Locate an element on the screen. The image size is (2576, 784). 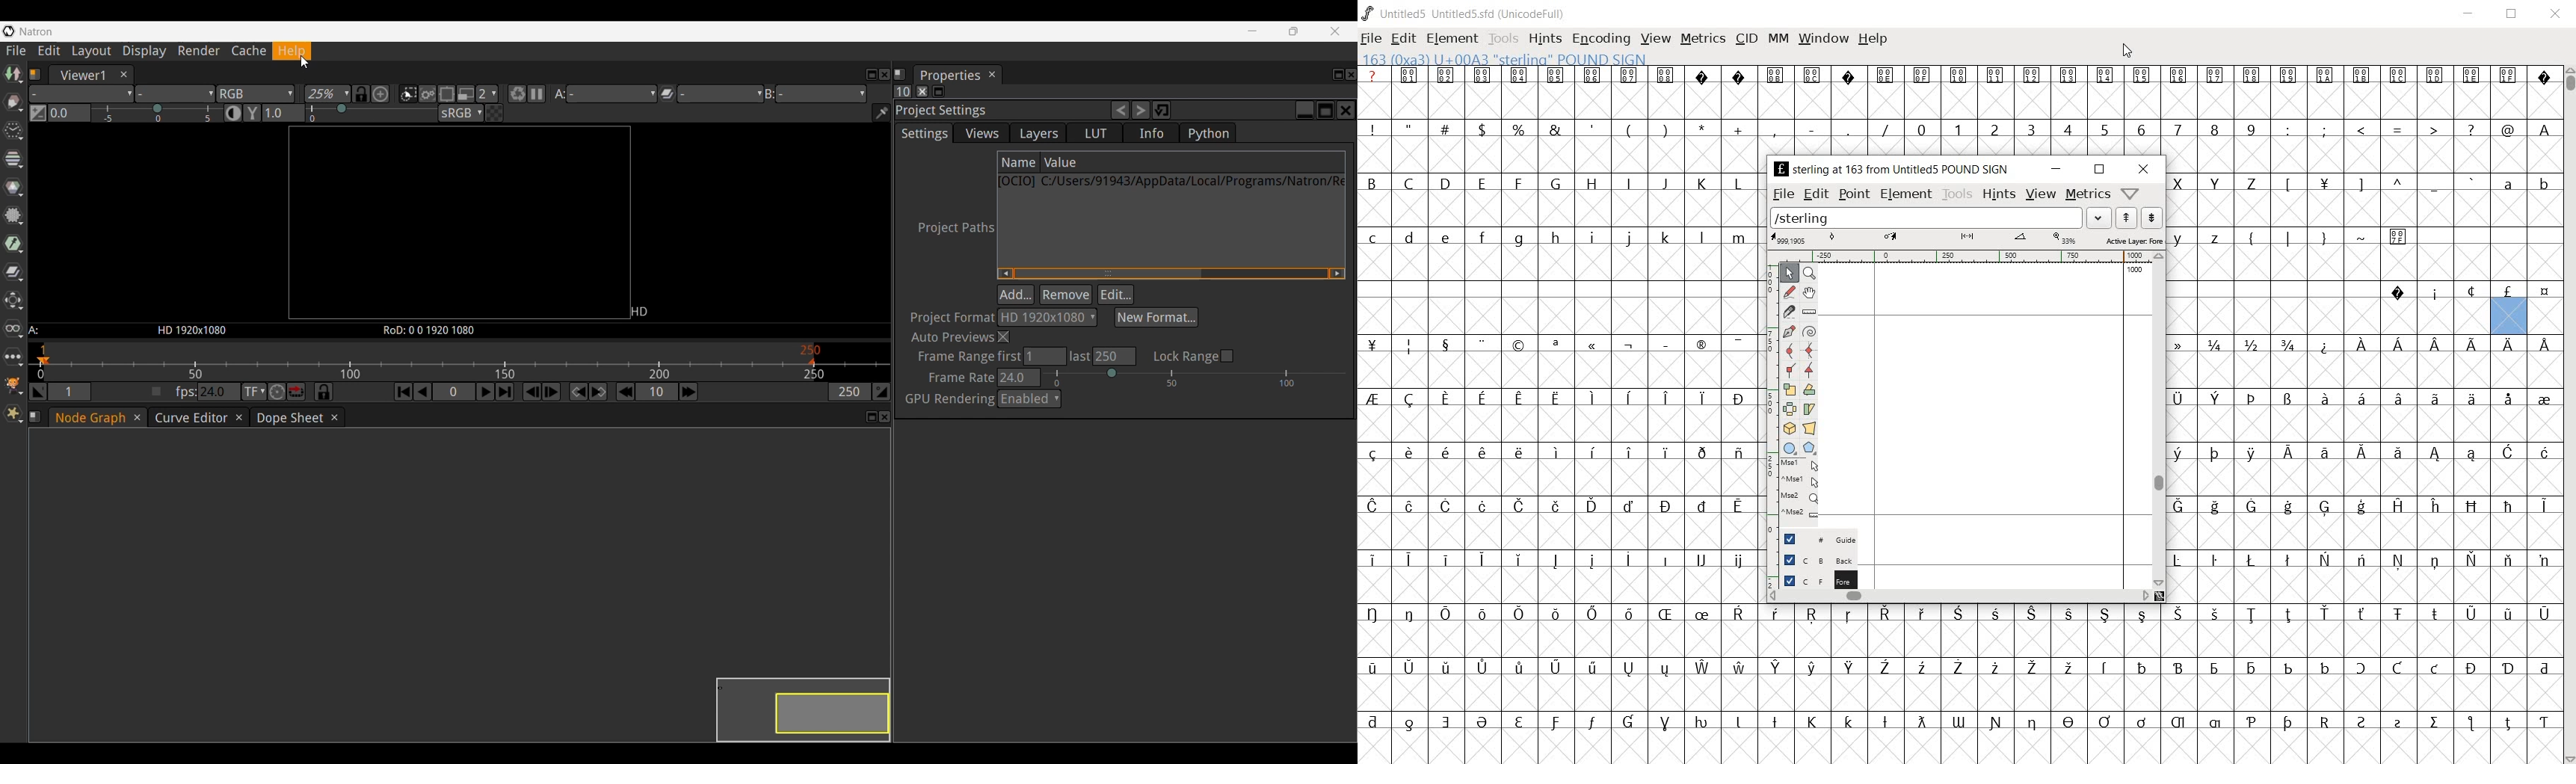
Symbol is located at coordinates (1774, 721).